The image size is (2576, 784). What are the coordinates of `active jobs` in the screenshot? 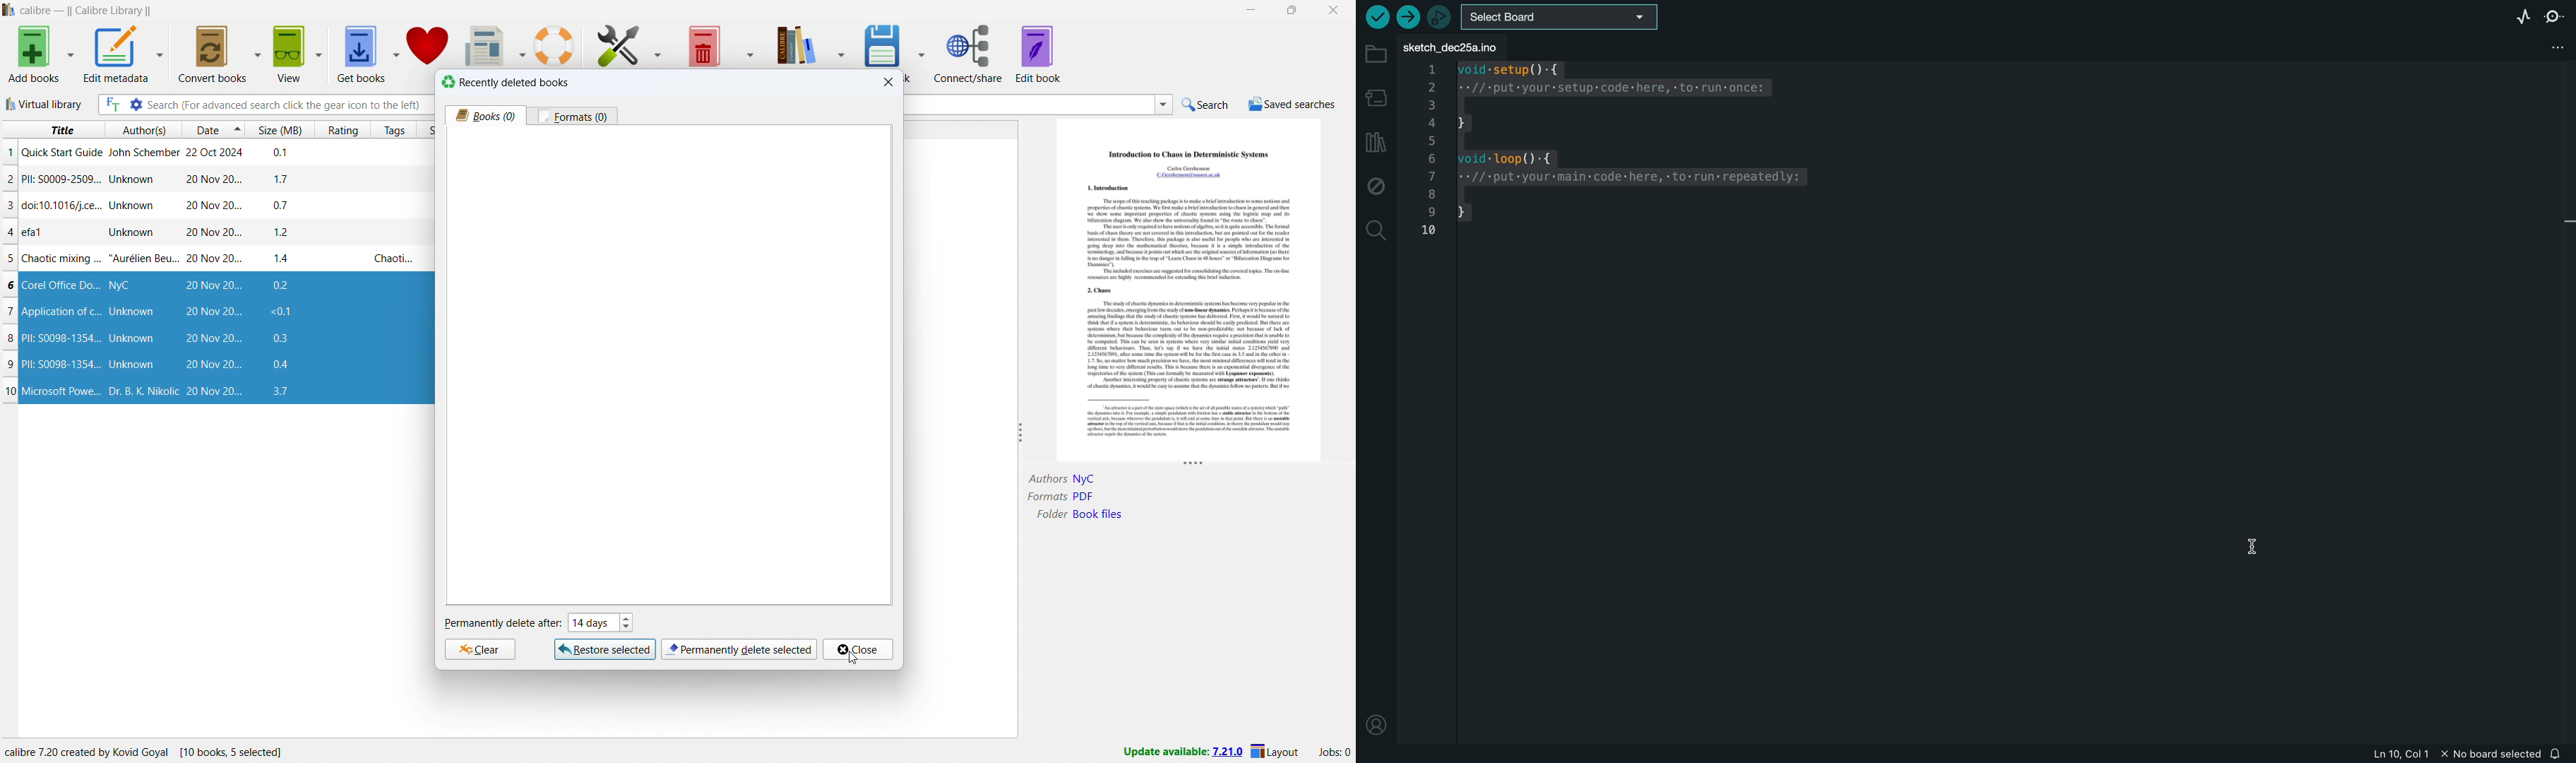 It's located at (1334, 752).